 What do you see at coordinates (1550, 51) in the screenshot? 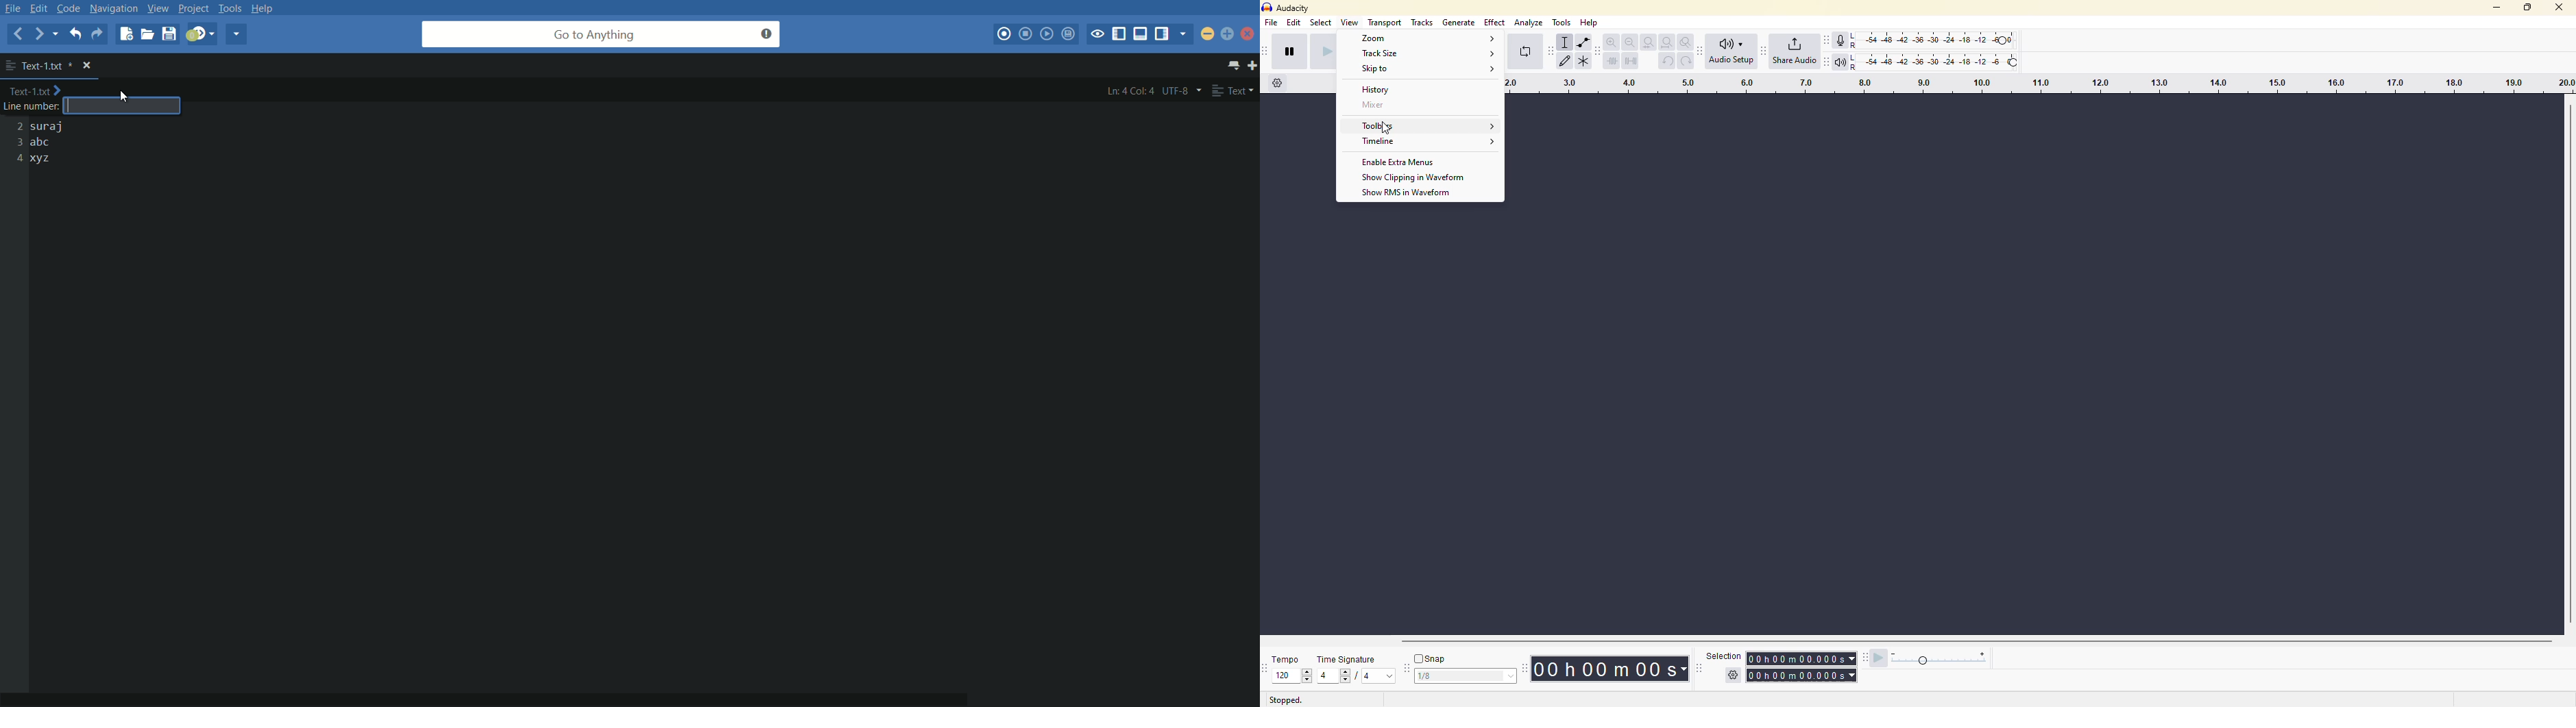
I see `audacity tools toolbar` at bounding box center [1550, 51].